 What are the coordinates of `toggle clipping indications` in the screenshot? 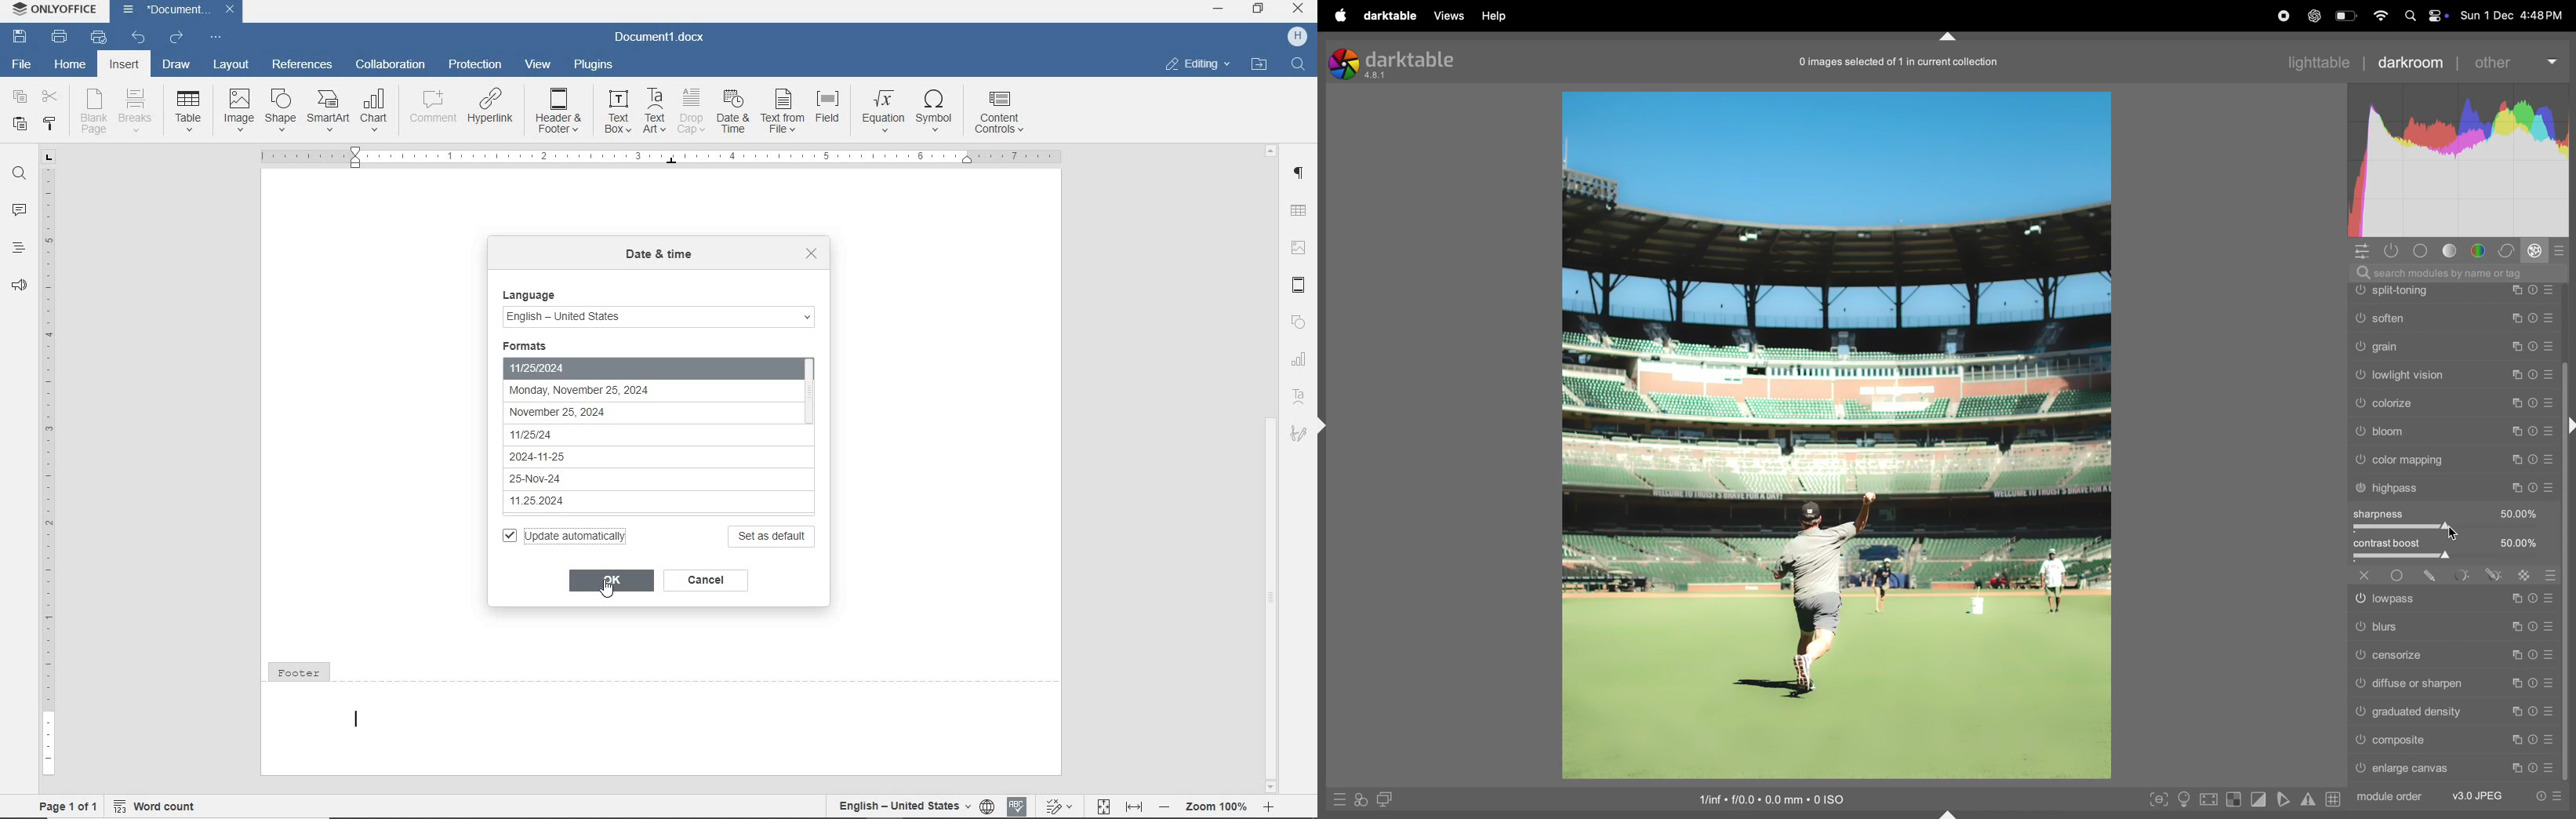 It's located at (2258, 801).